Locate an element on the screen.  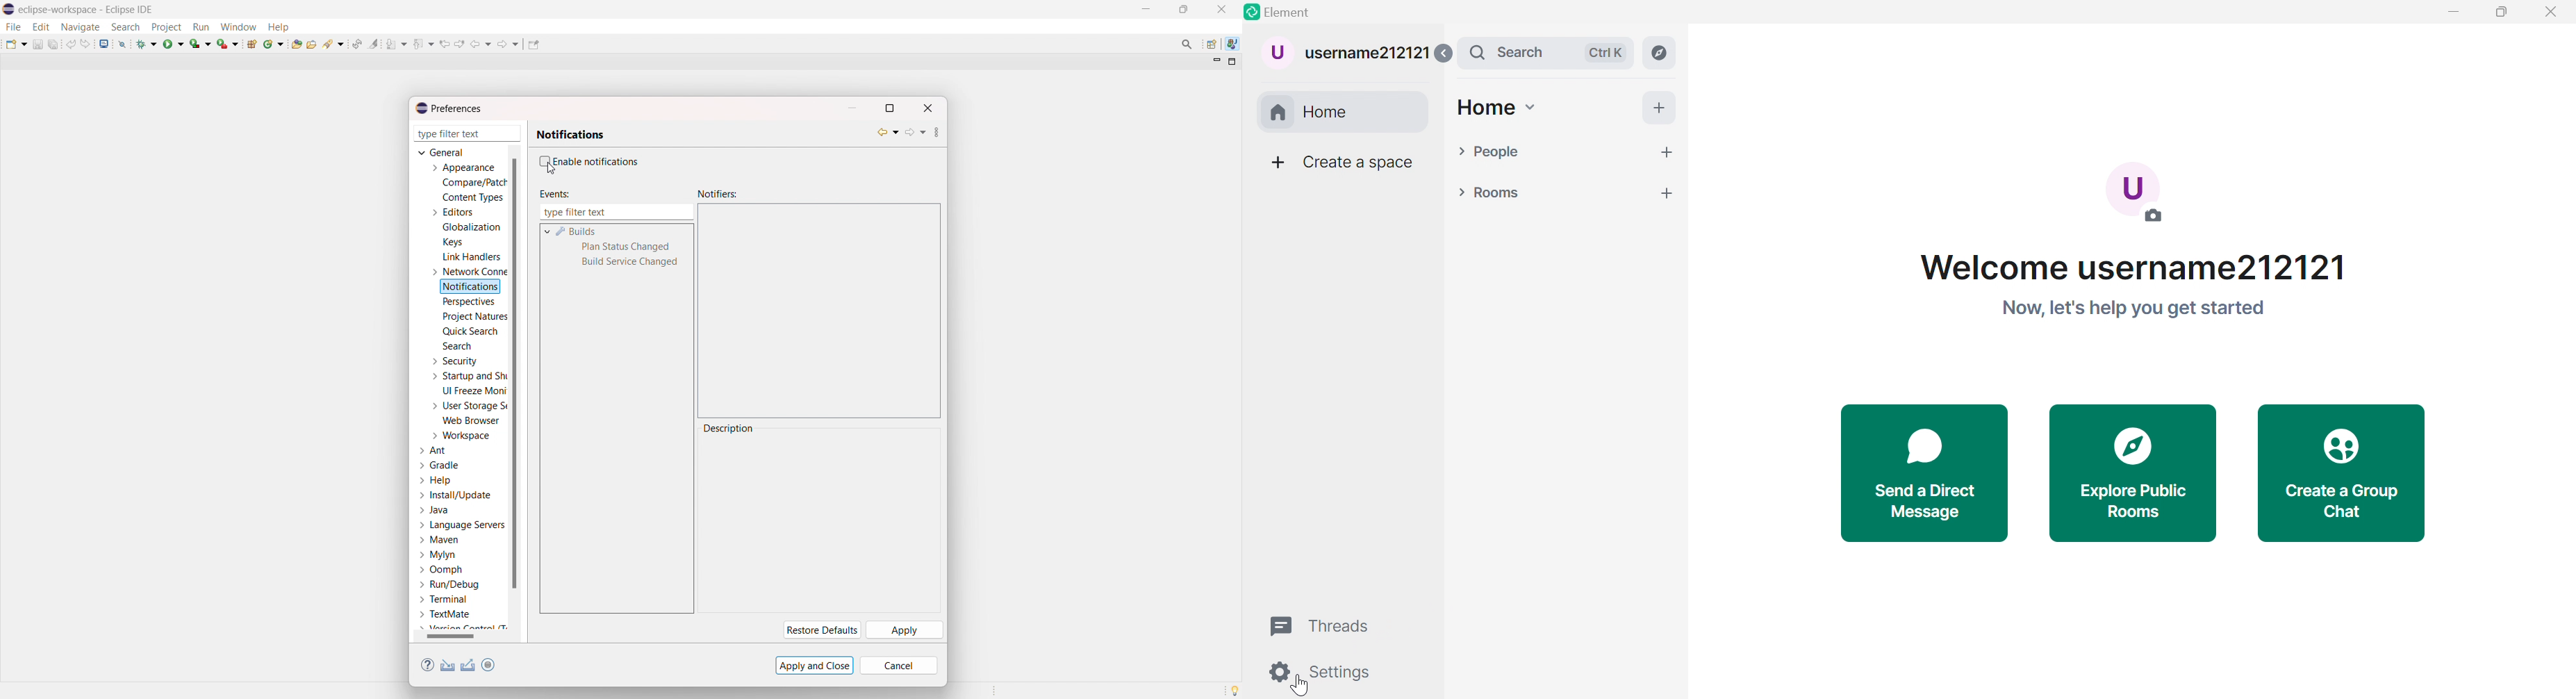
run last tool is located at coordinates (228, 43).